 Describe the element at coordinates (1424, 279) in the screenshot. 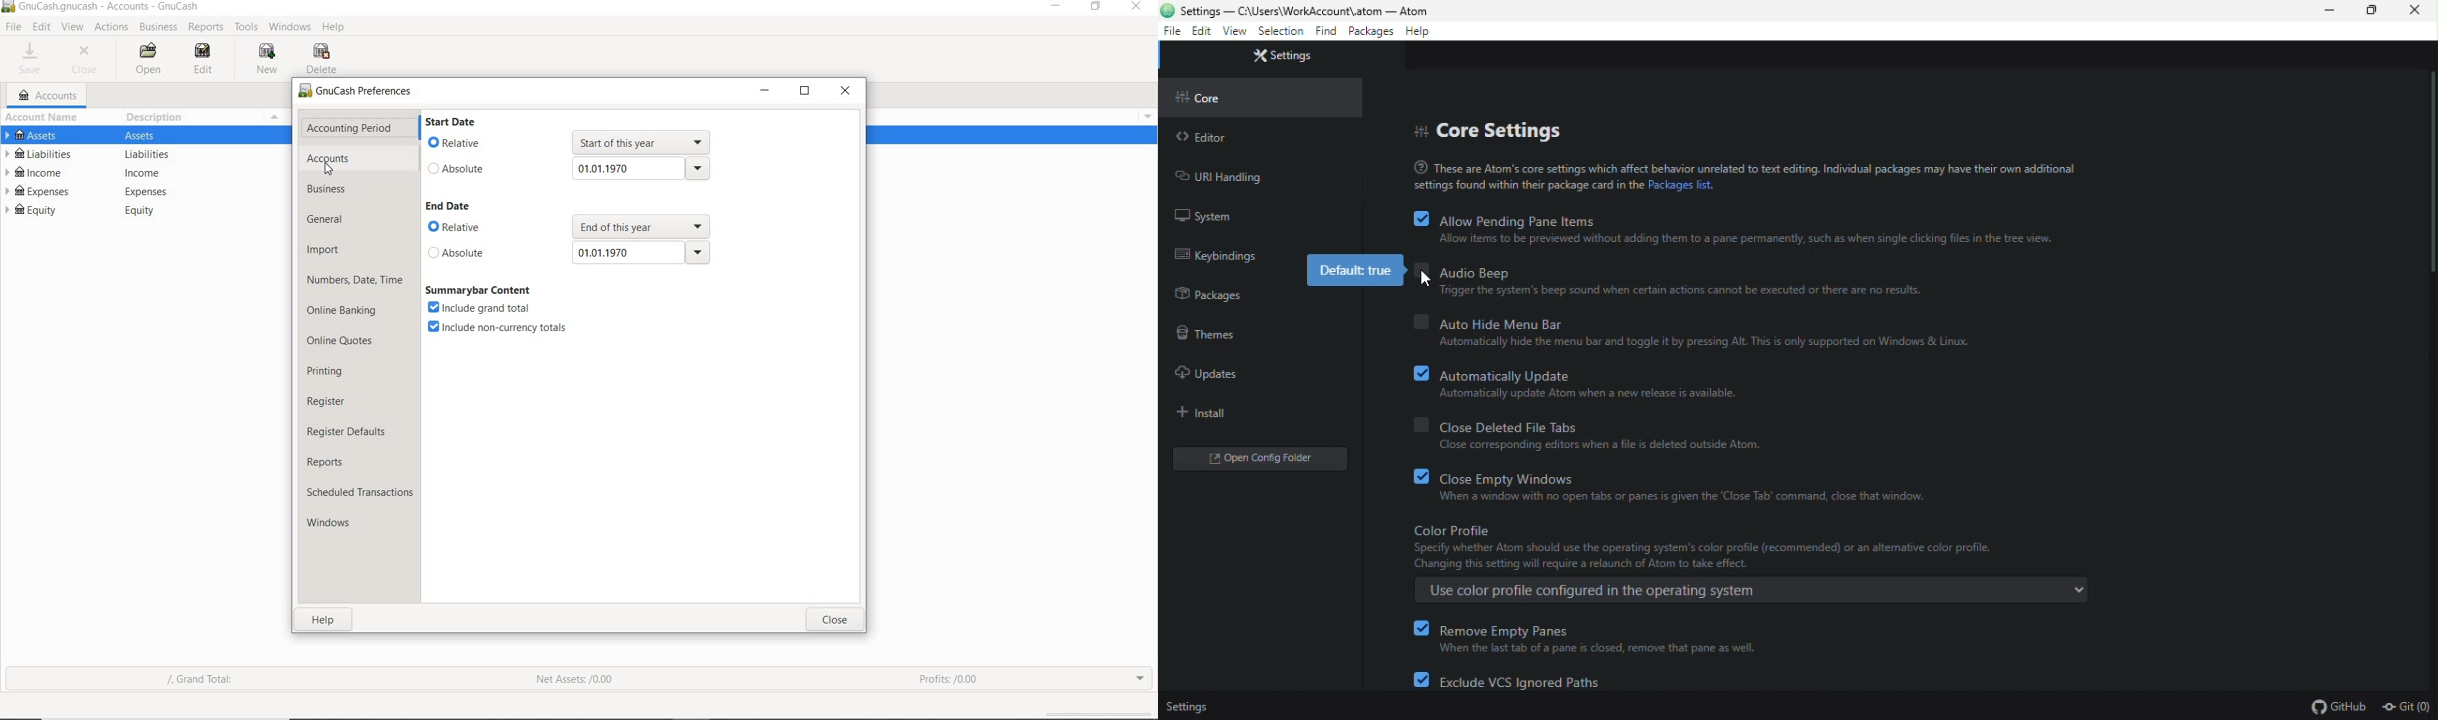

I see `cursor` at that location.